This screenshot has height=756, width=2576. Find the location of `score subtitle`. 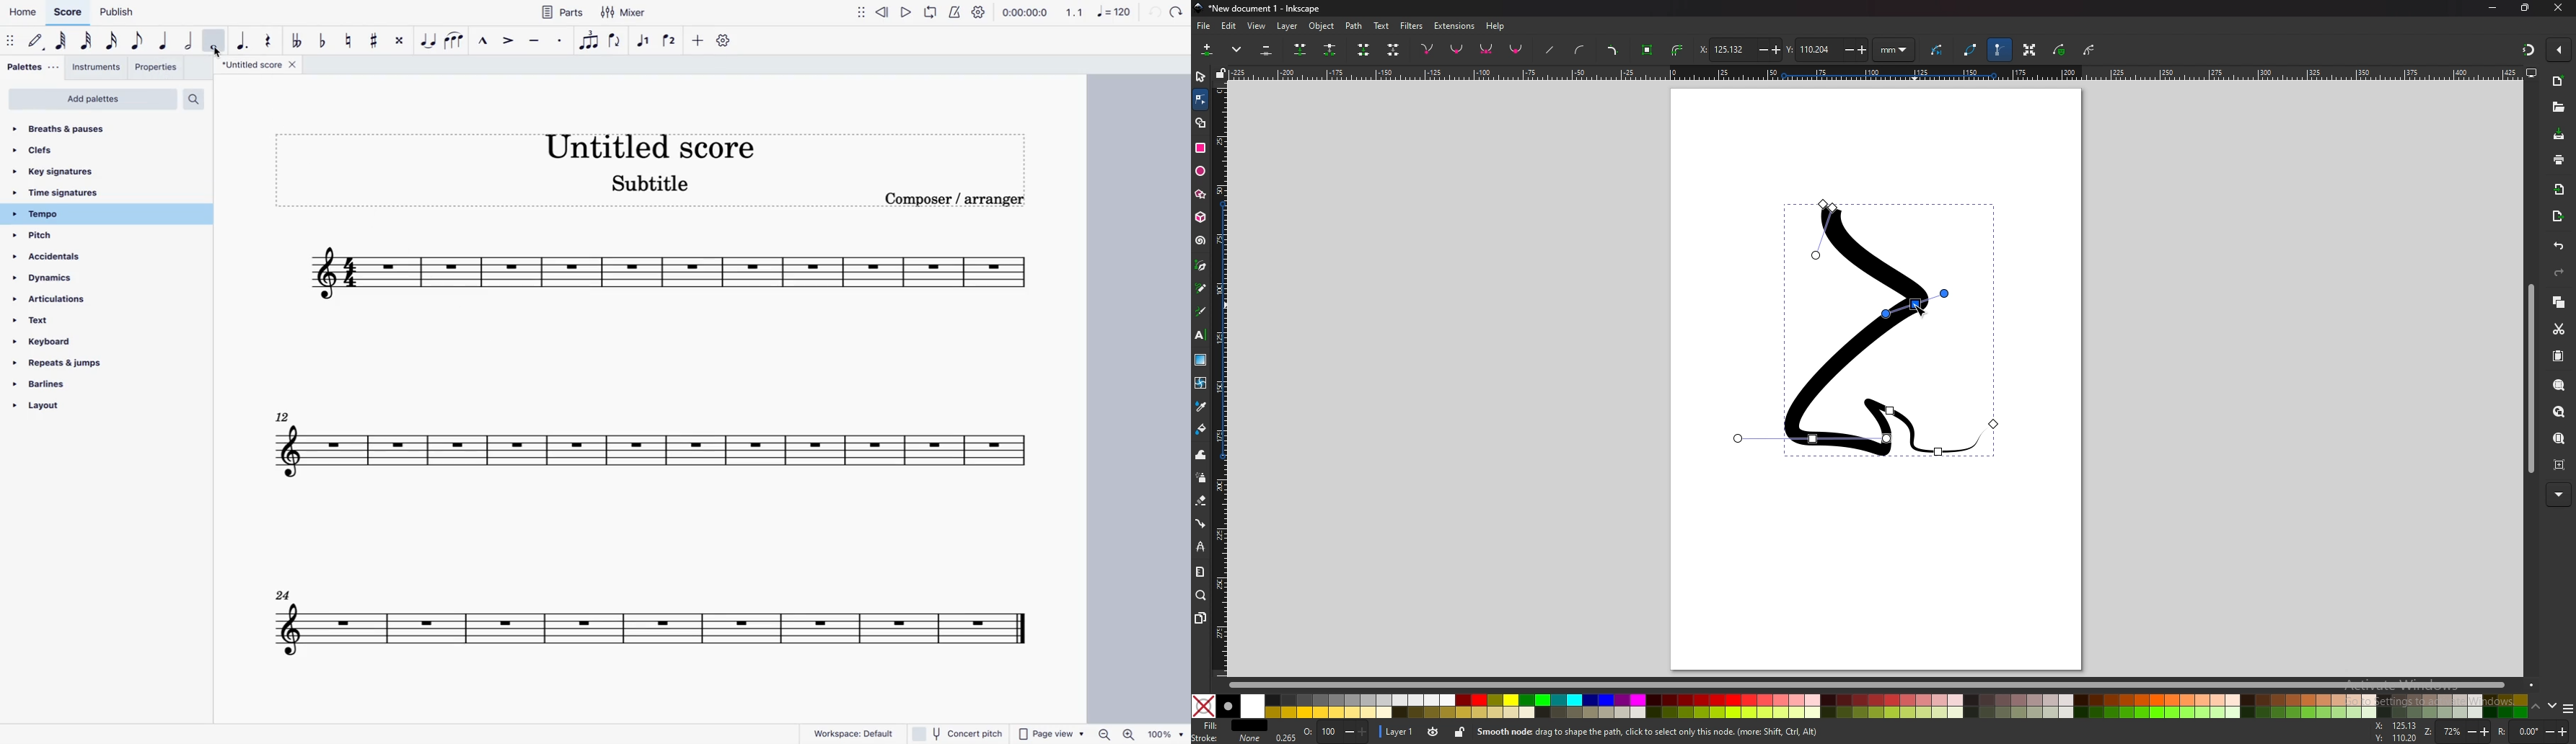

score subtitle is located at coordinates (659, 184).